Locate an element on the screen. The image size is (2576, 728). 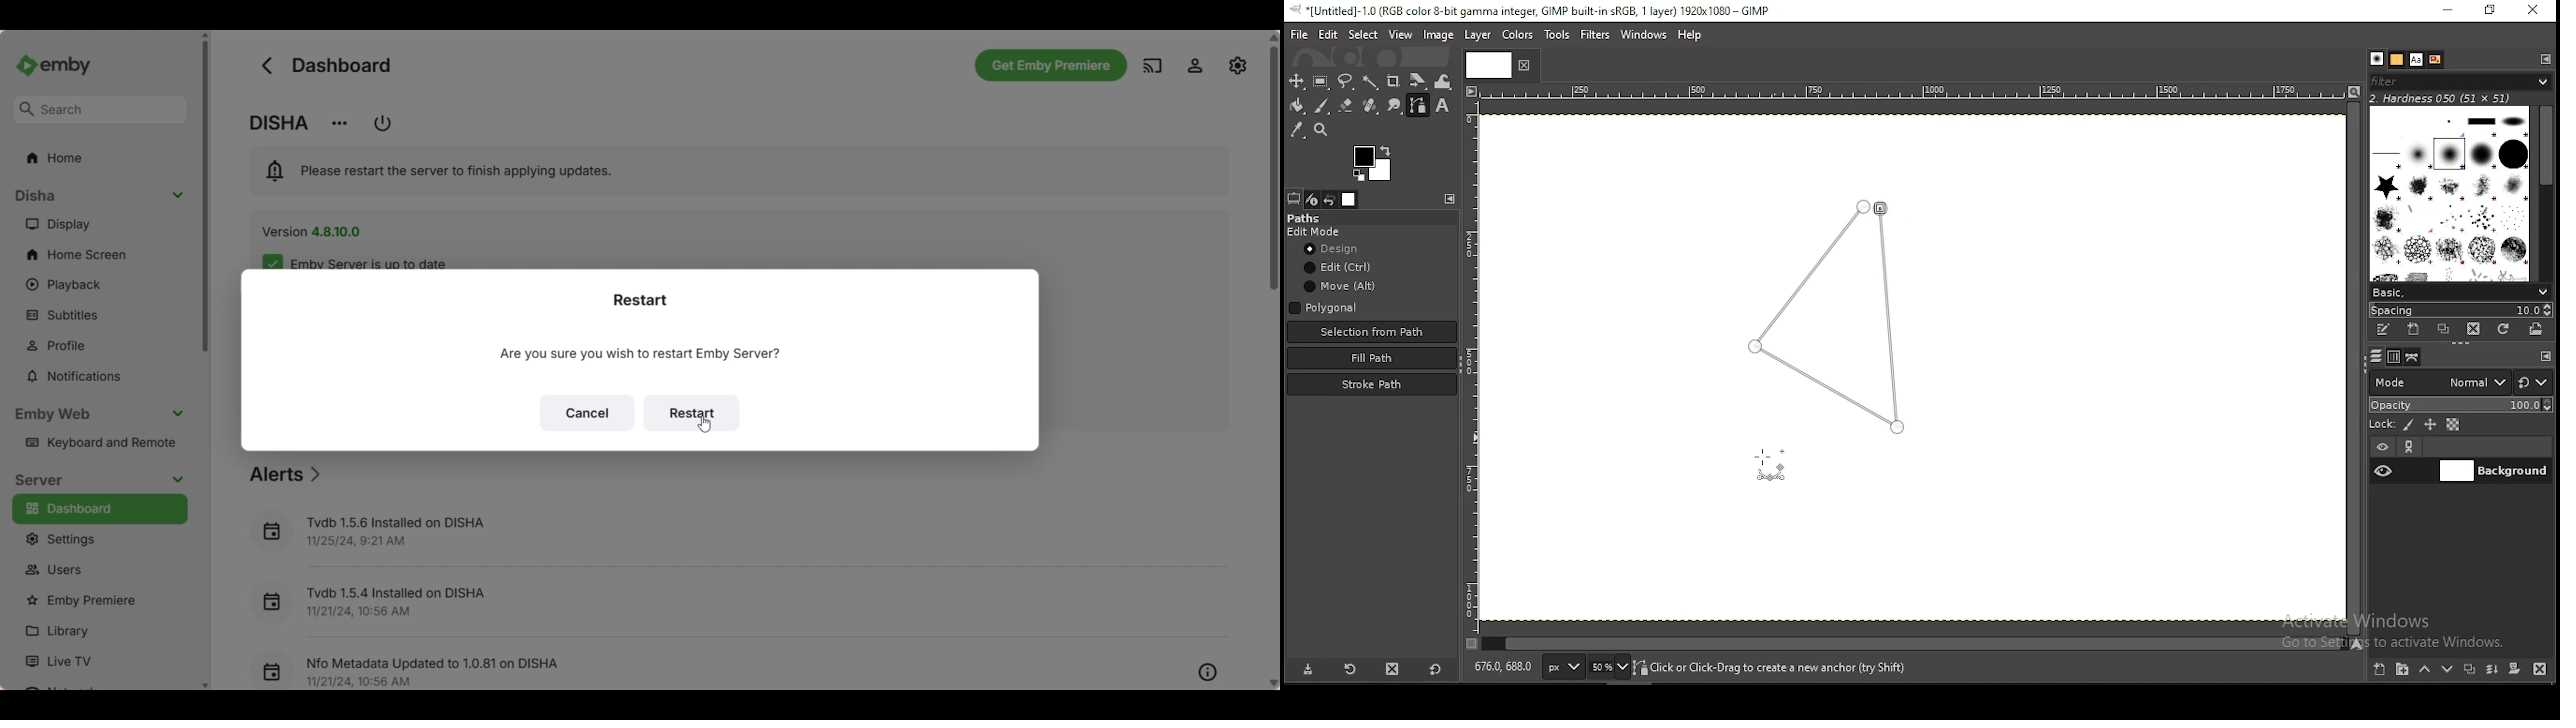
Recent alert is located at coordinates (738, 601).